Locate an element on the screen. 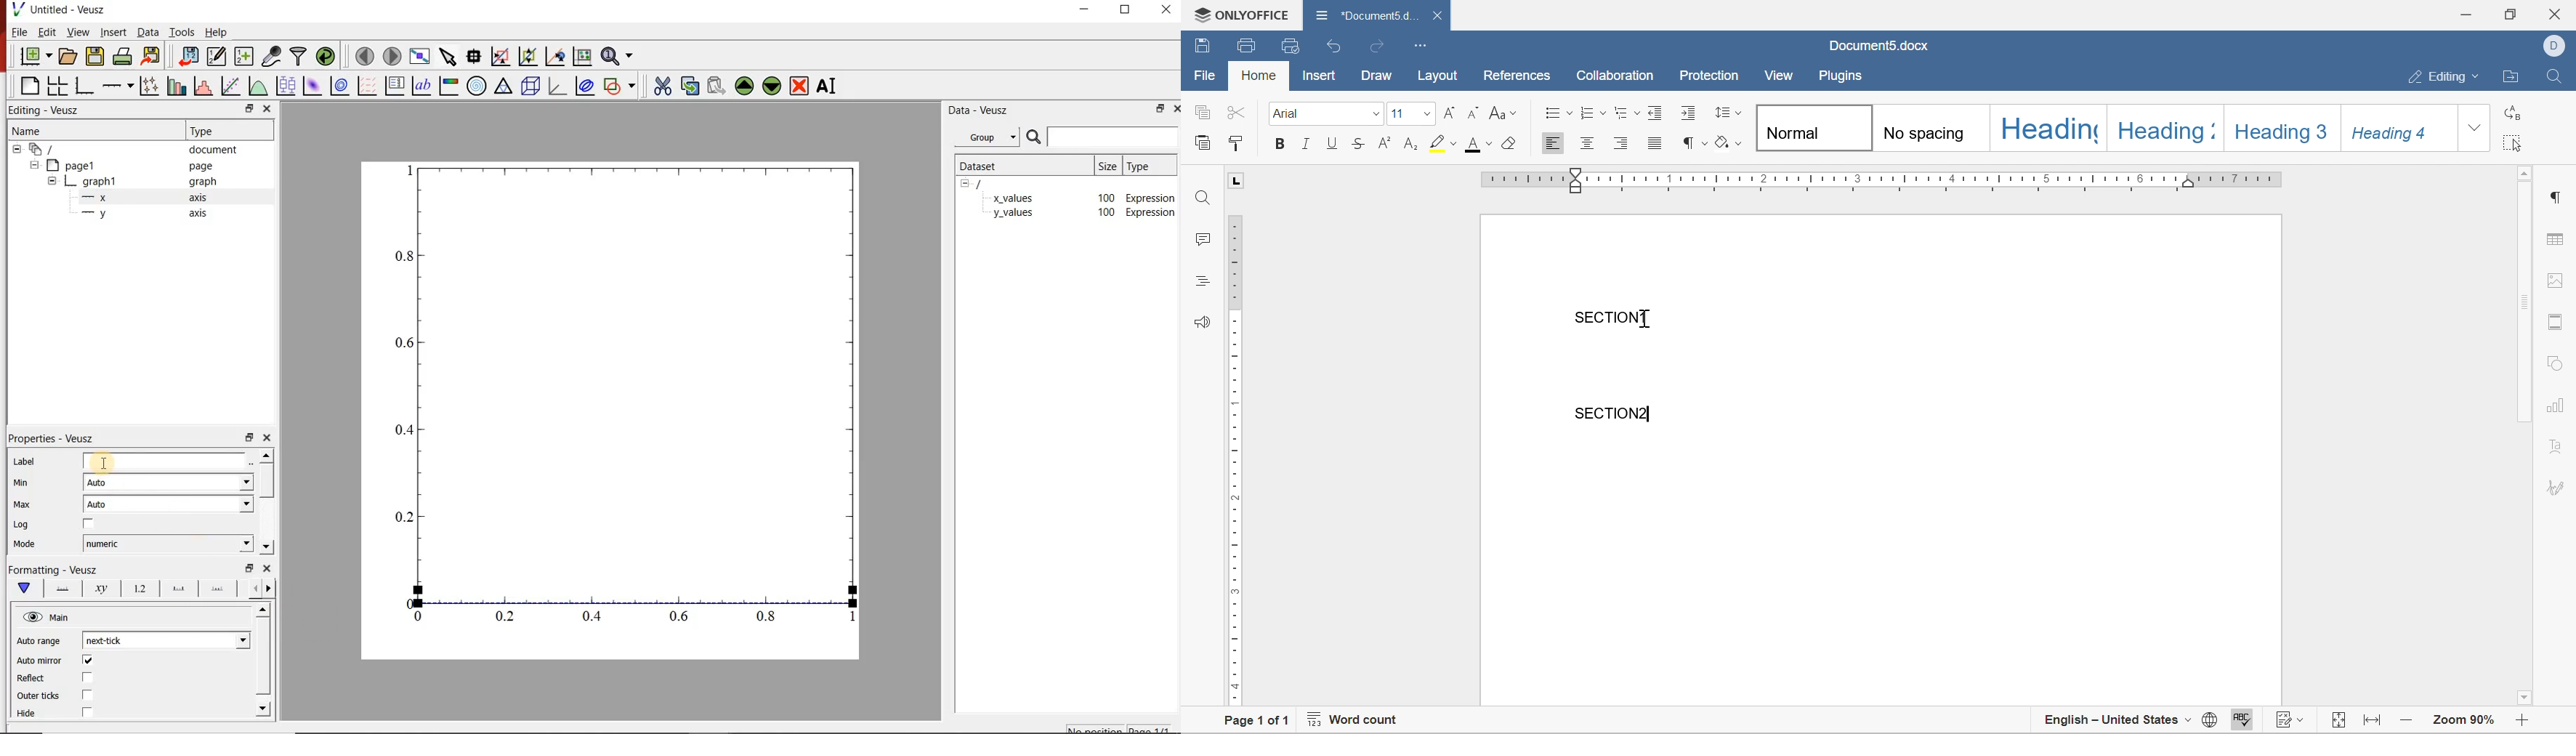  scroll down is located at coordinates (2524, 697).